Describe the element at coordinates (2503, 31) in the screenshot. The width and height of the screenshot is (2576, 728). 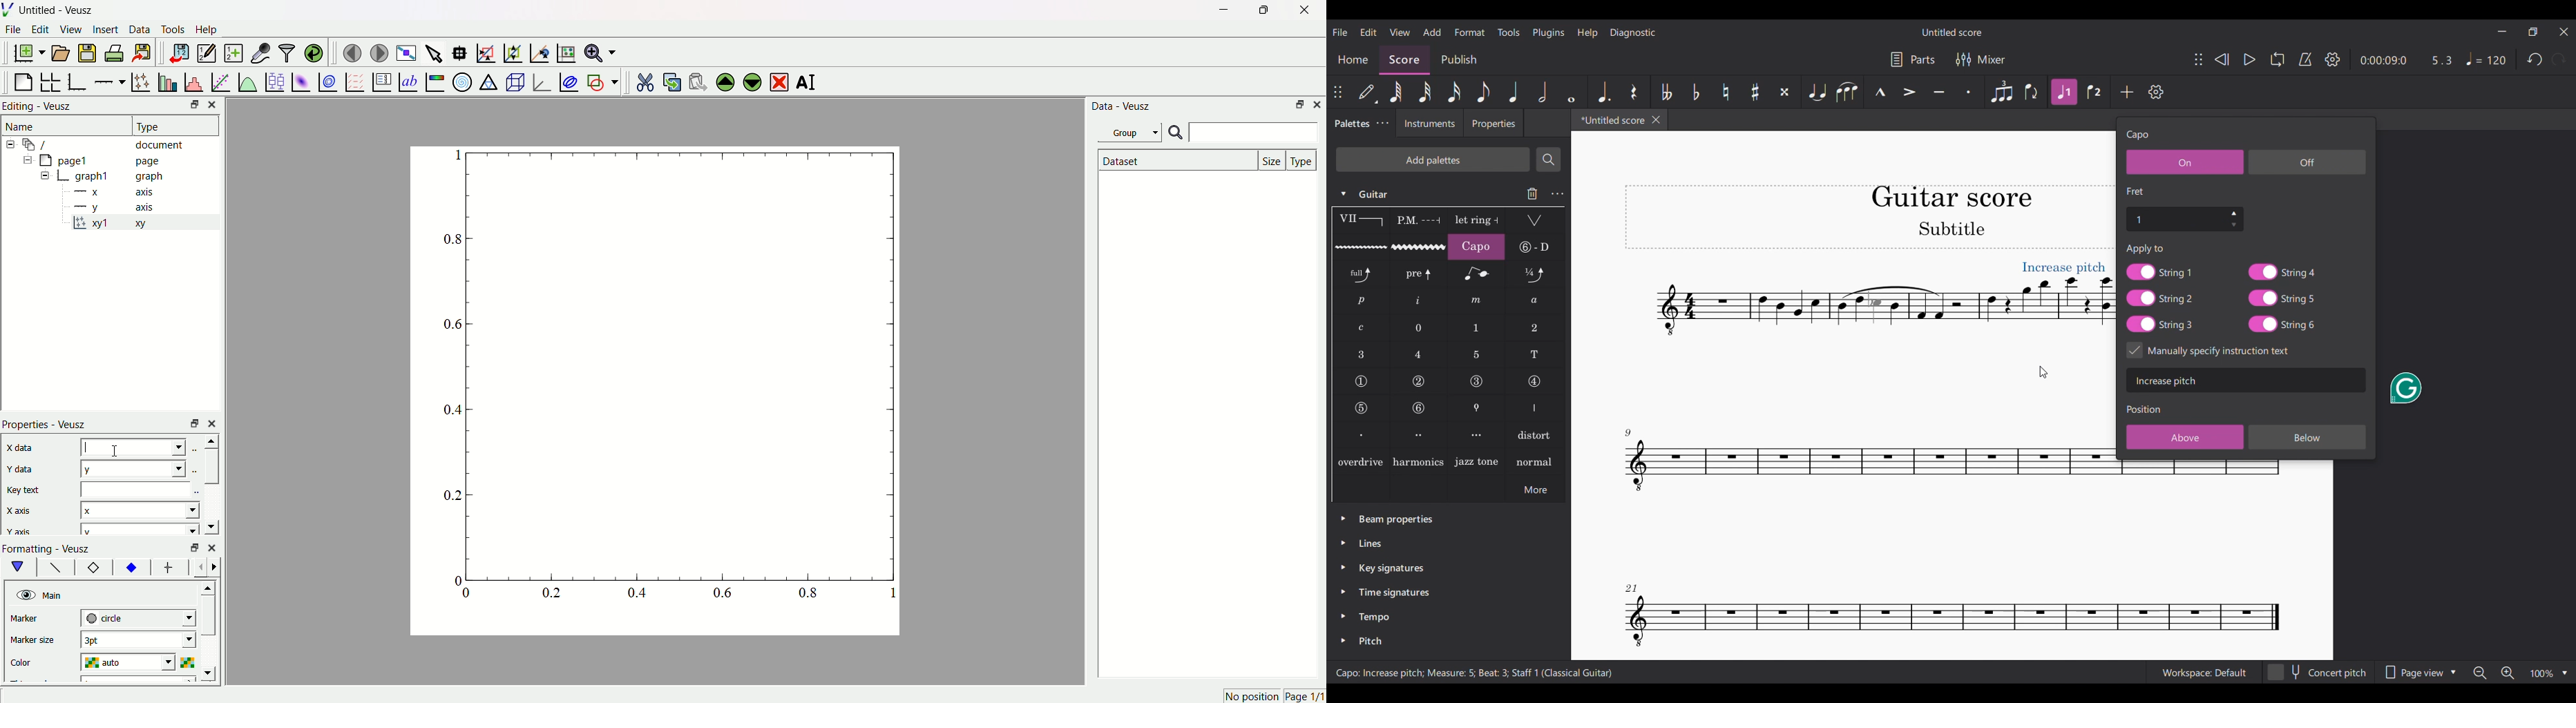
I see `Minimize` at that location.